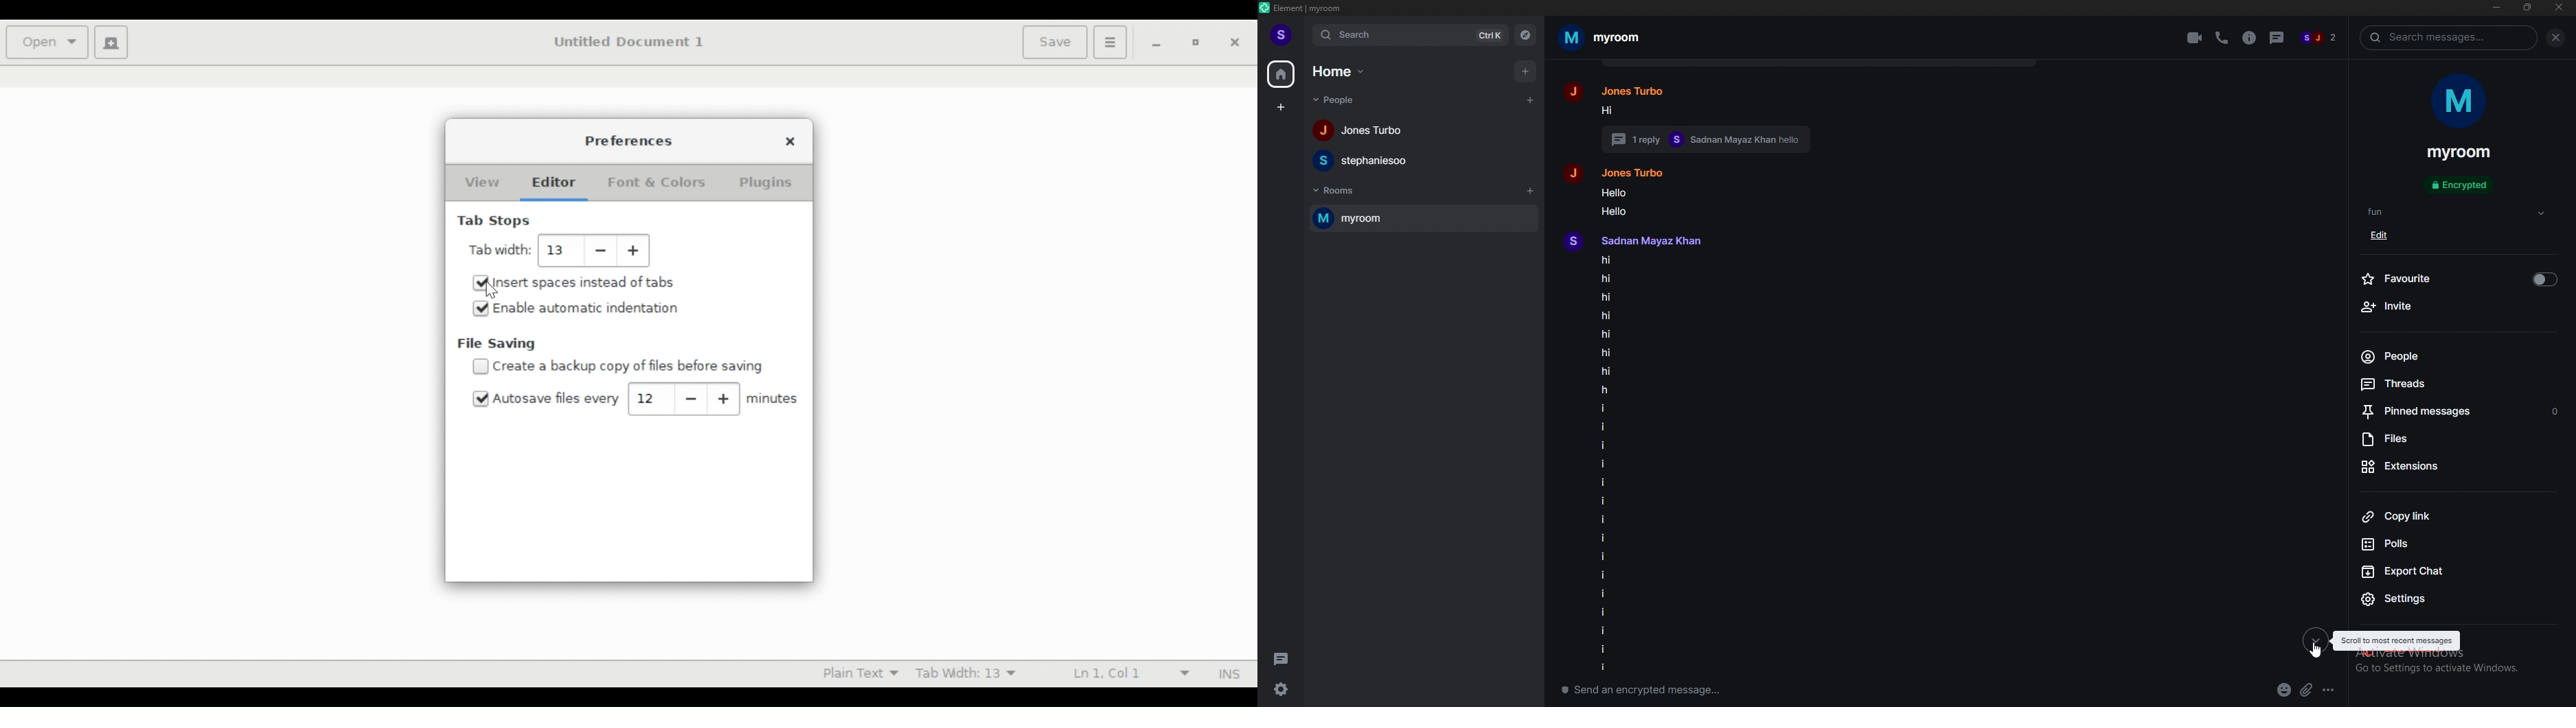  Describe the element at coordinates (2423, 356) in the screenshot. I see `people` at that location.